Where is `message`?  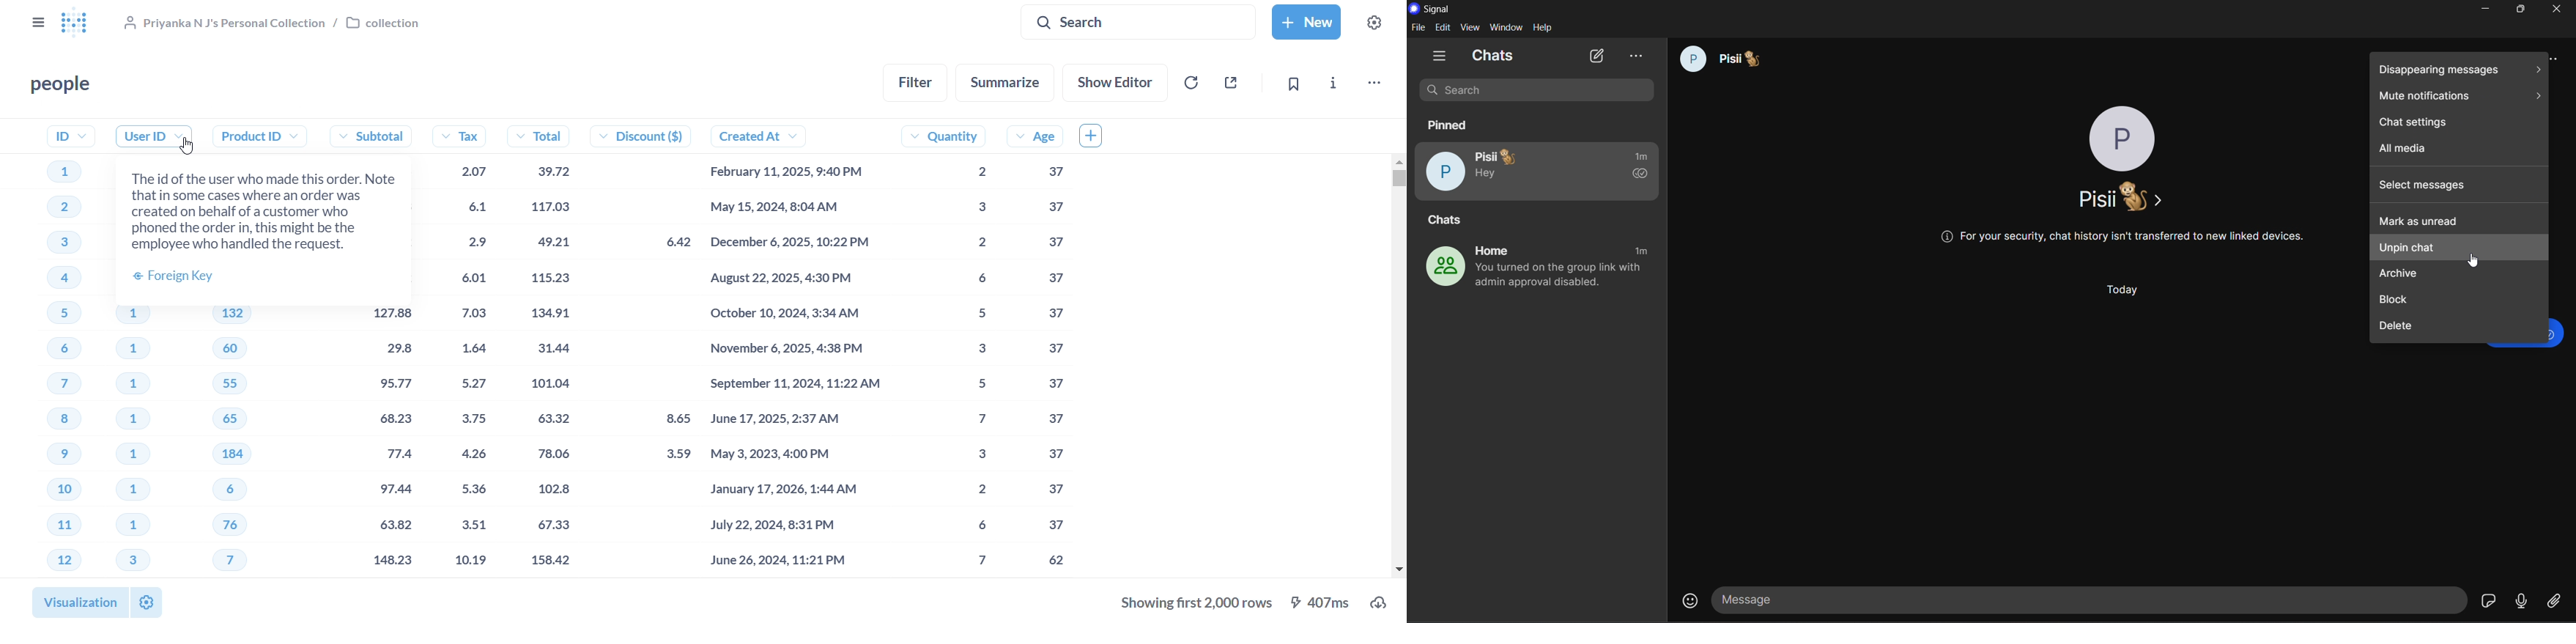 message is located at coordinates (2092, 599).